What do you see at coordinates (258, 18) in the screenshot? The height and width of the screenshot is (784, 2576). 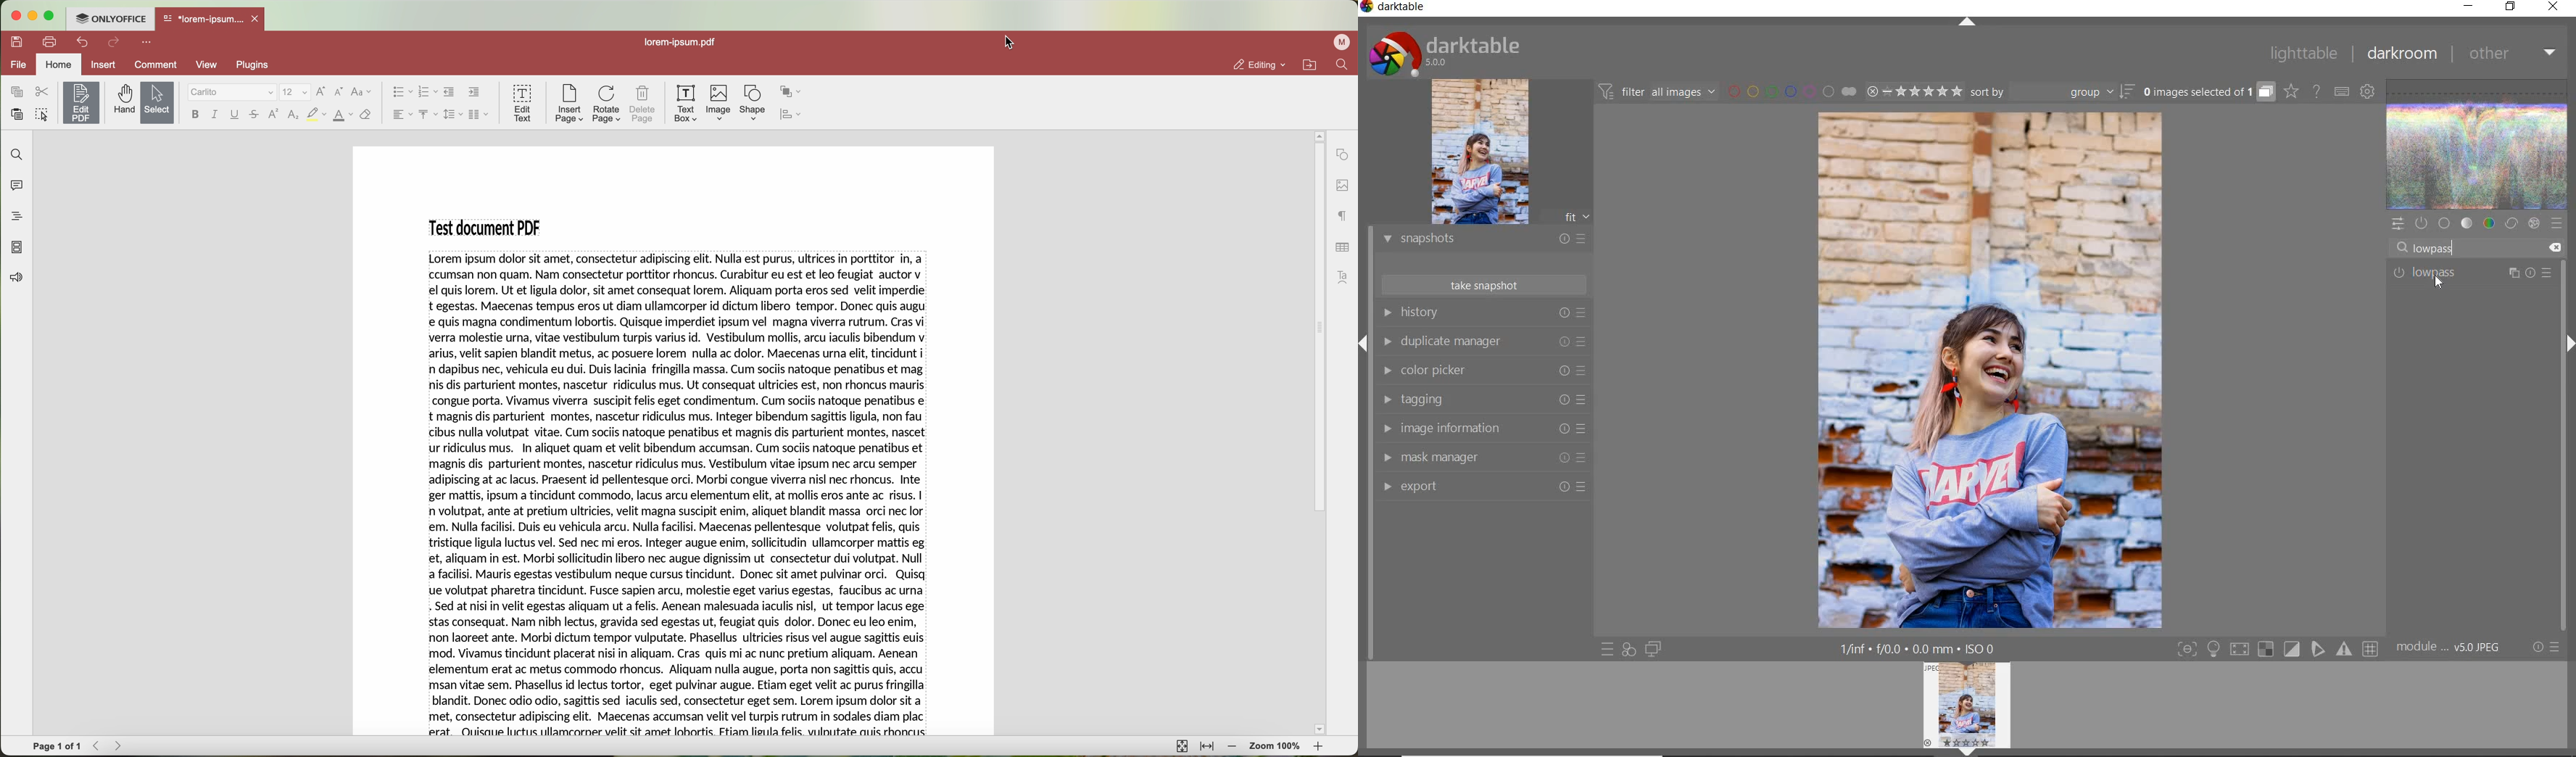 I see `close` at bounding box center [258, 18].